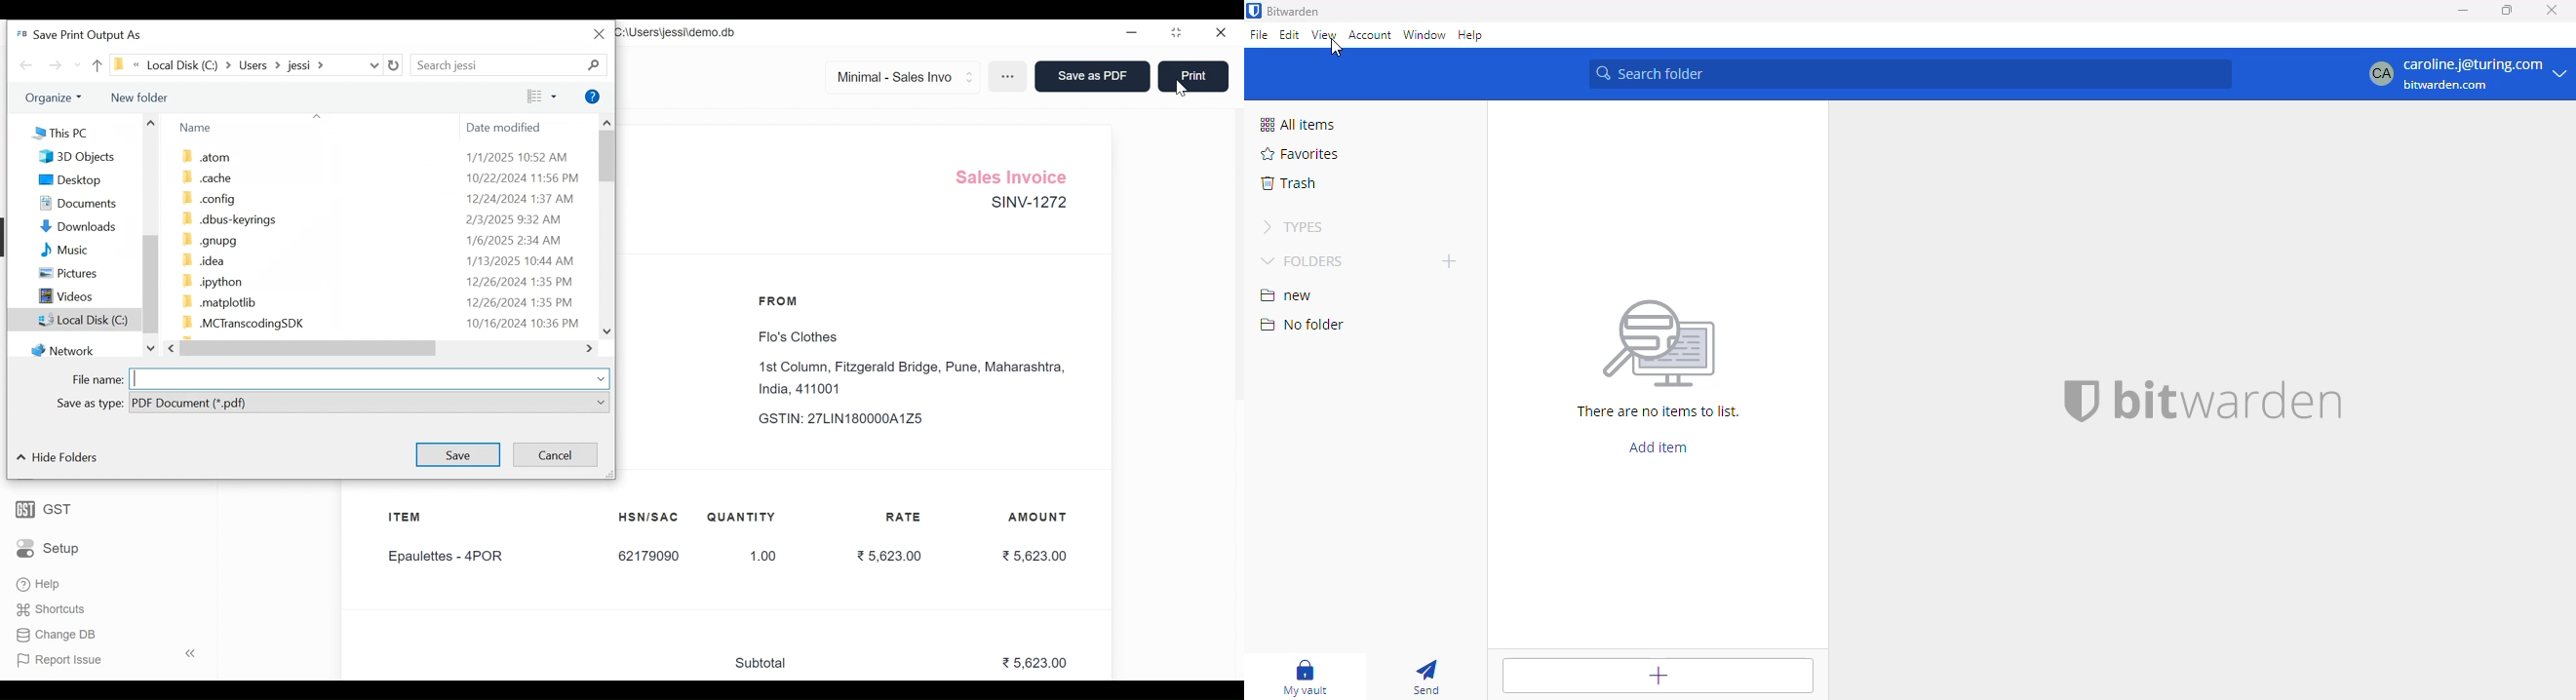  What do you see at coordinates (55, 609) in the screenshot?
I see `' Shortcuts` at bounding box center [55, 609].